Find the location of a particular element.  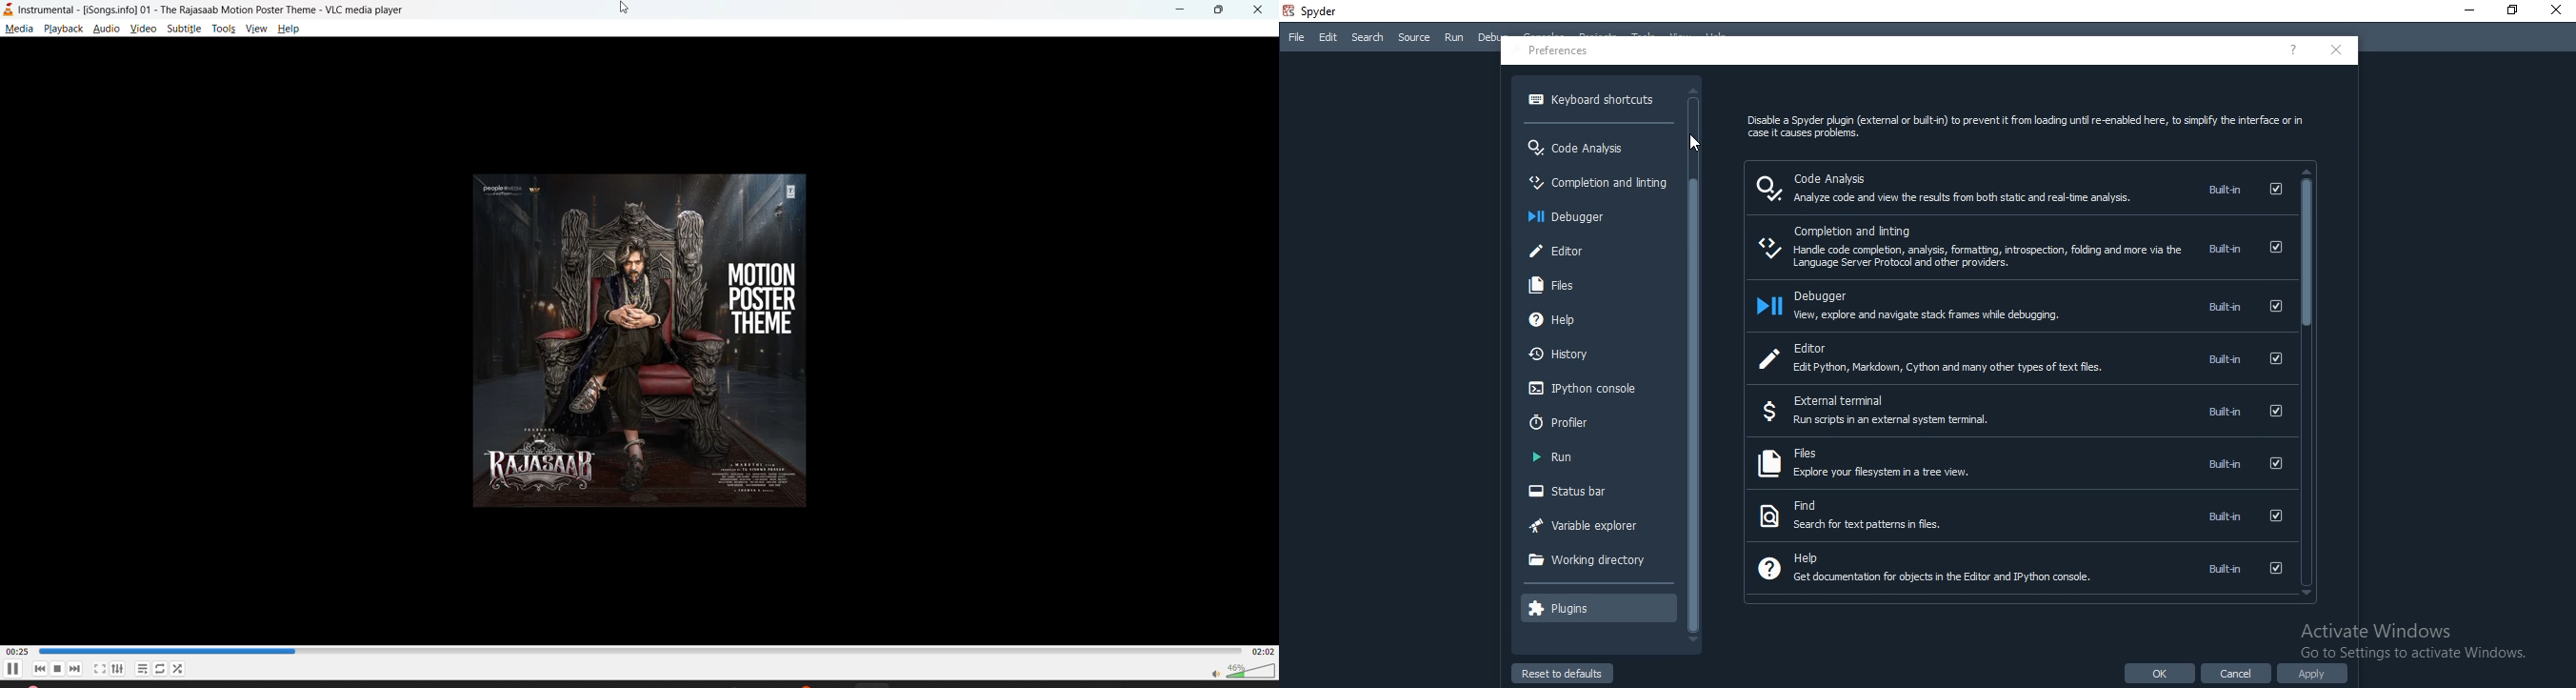

profiler is located at coordinates (1593, 424).